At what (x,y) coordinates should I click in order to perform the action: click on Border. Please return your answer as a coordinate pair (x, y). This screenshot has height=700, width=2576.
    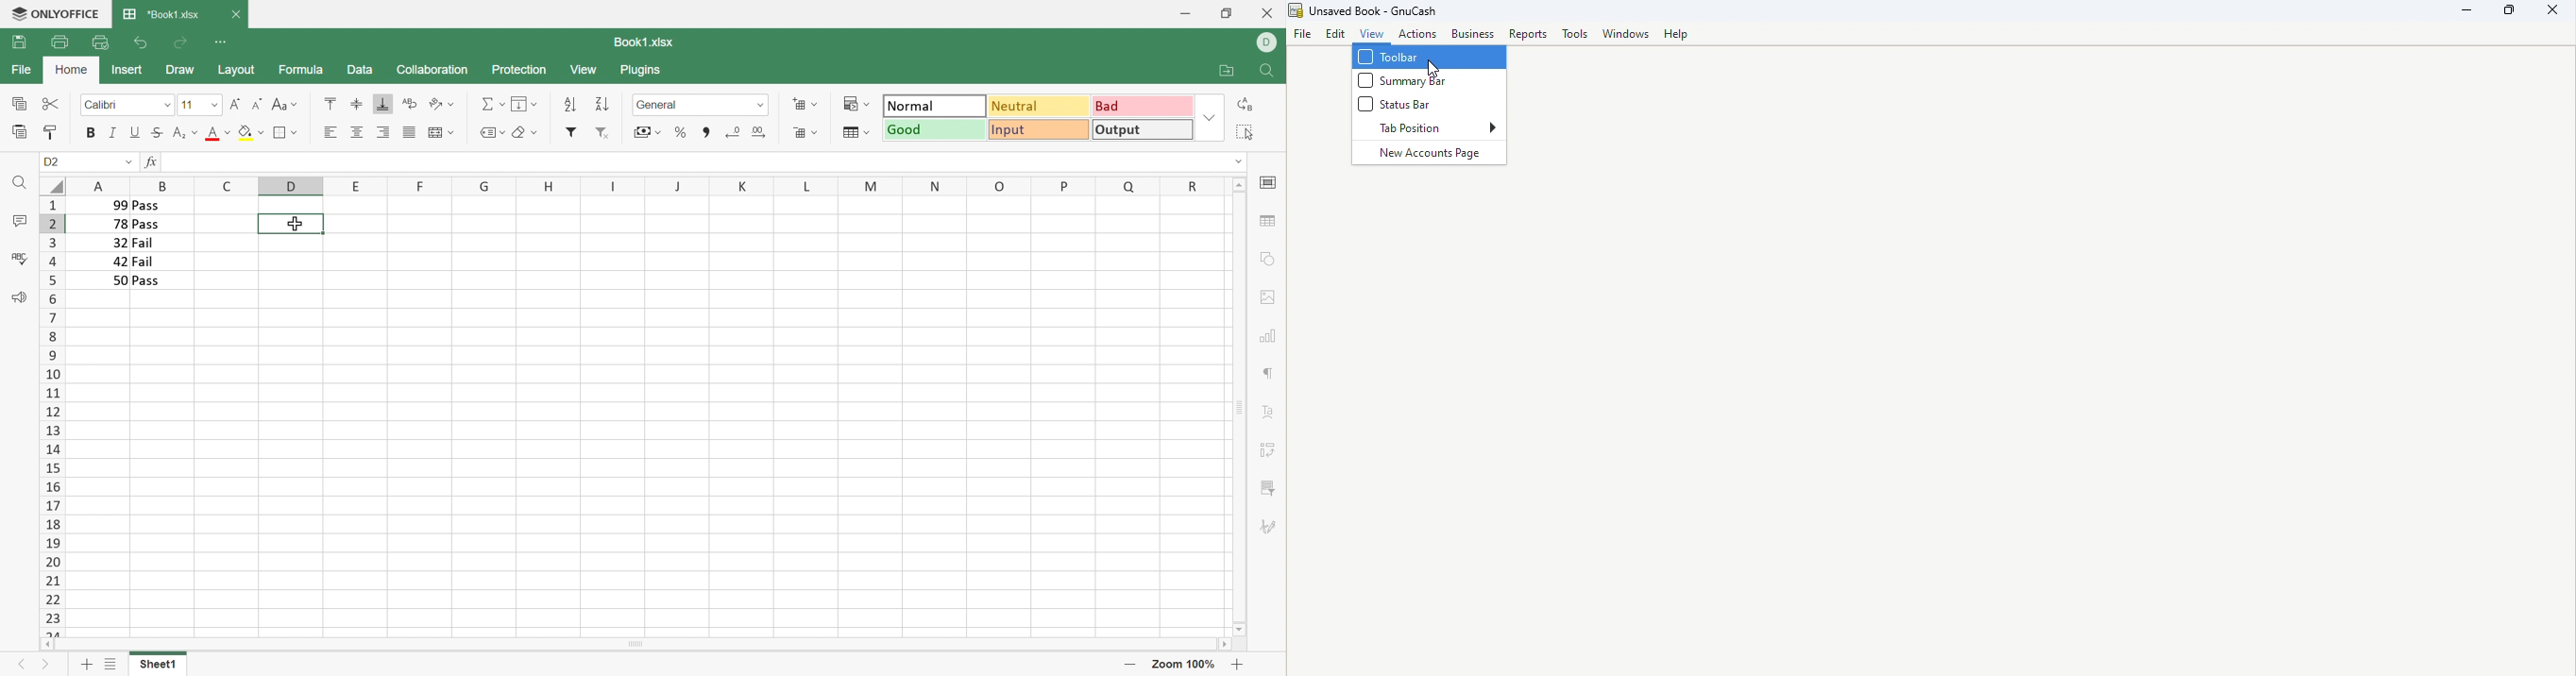
    Looking at the image, I should click on (286, 133).